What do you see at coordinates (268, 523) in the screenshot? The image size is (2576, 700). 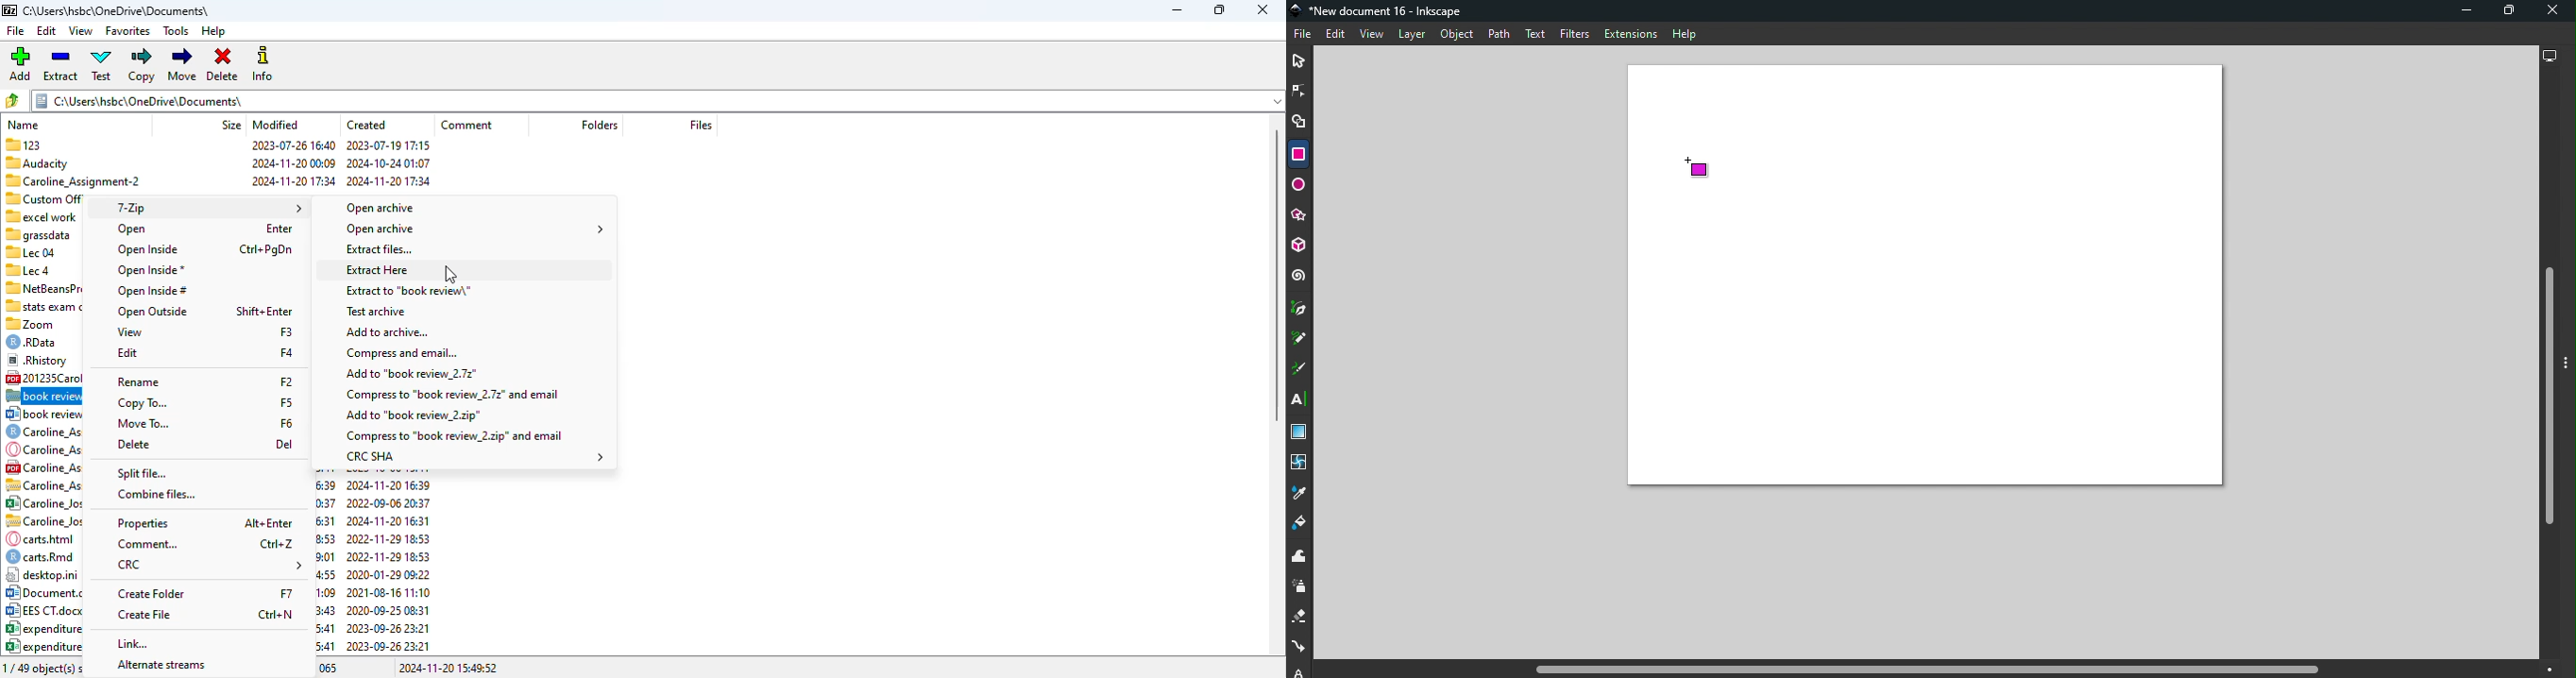 I see `shortcut for properties` at bounding box center [268, 523].